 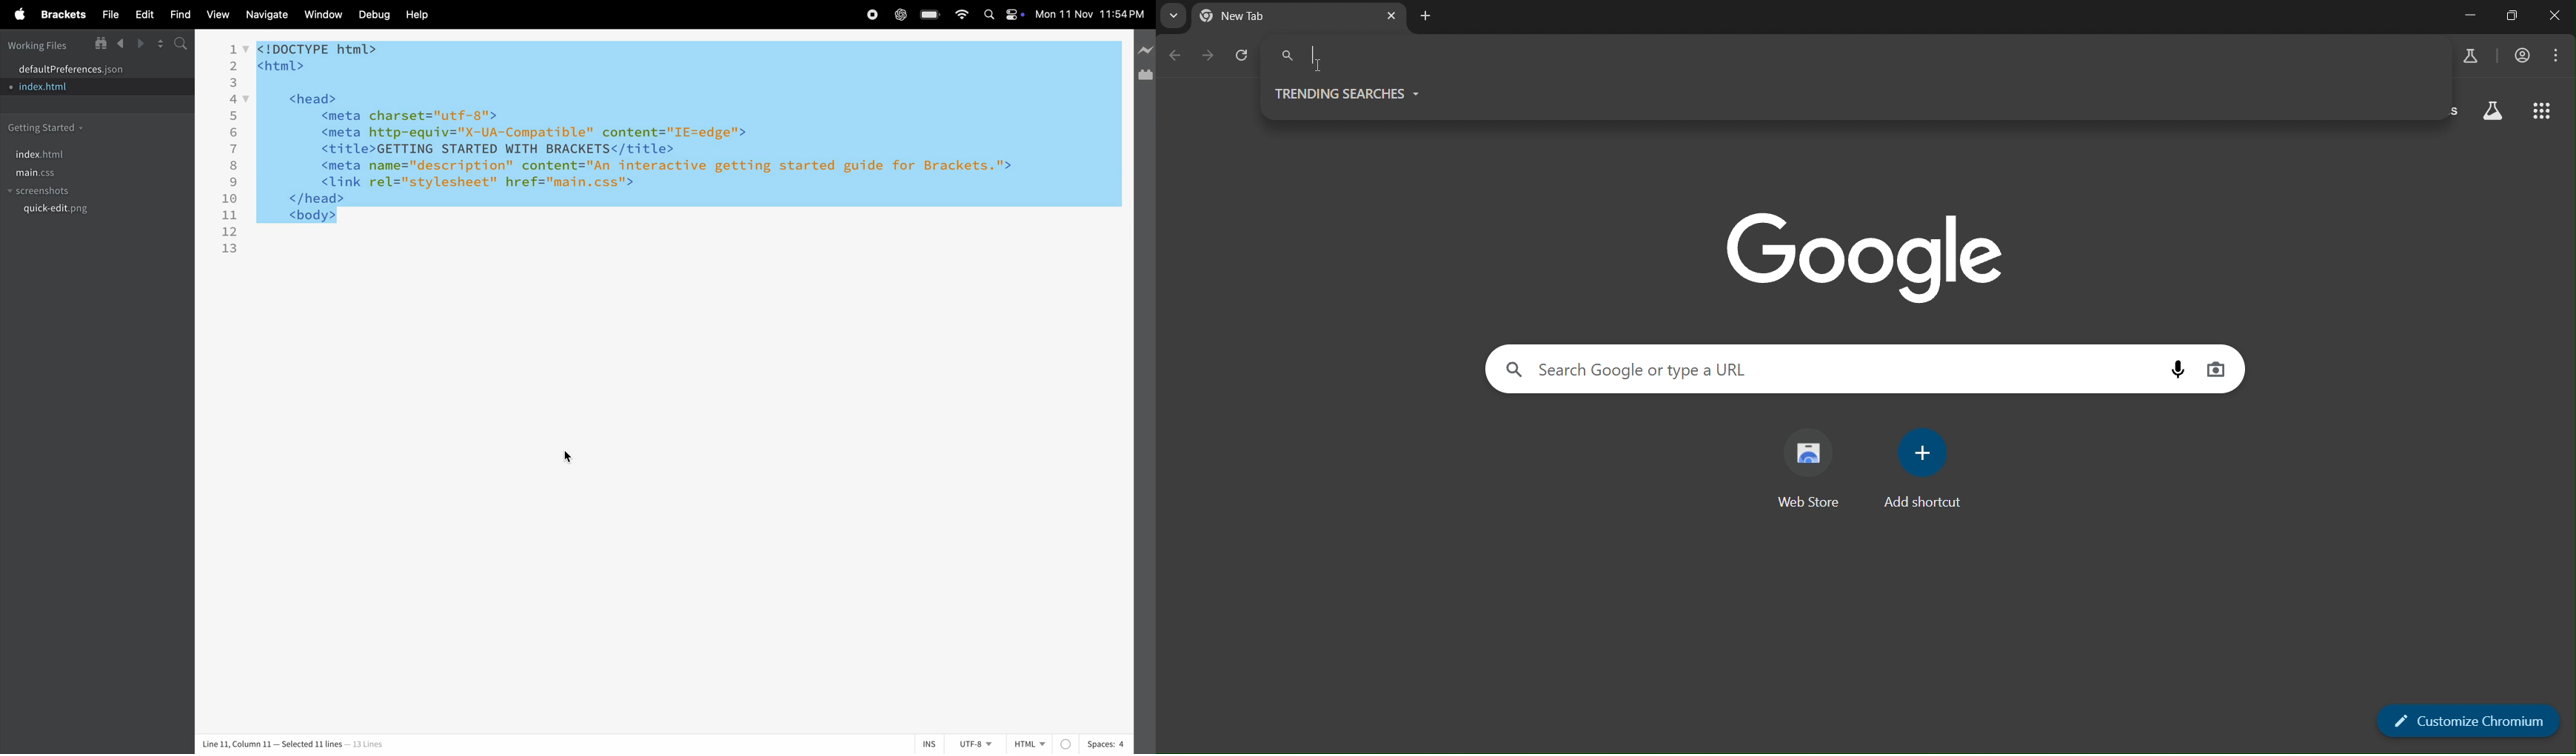 What do you see at coordinates (229, 215) in the screenshot?
I see `11` at bounding box center [229, 215].